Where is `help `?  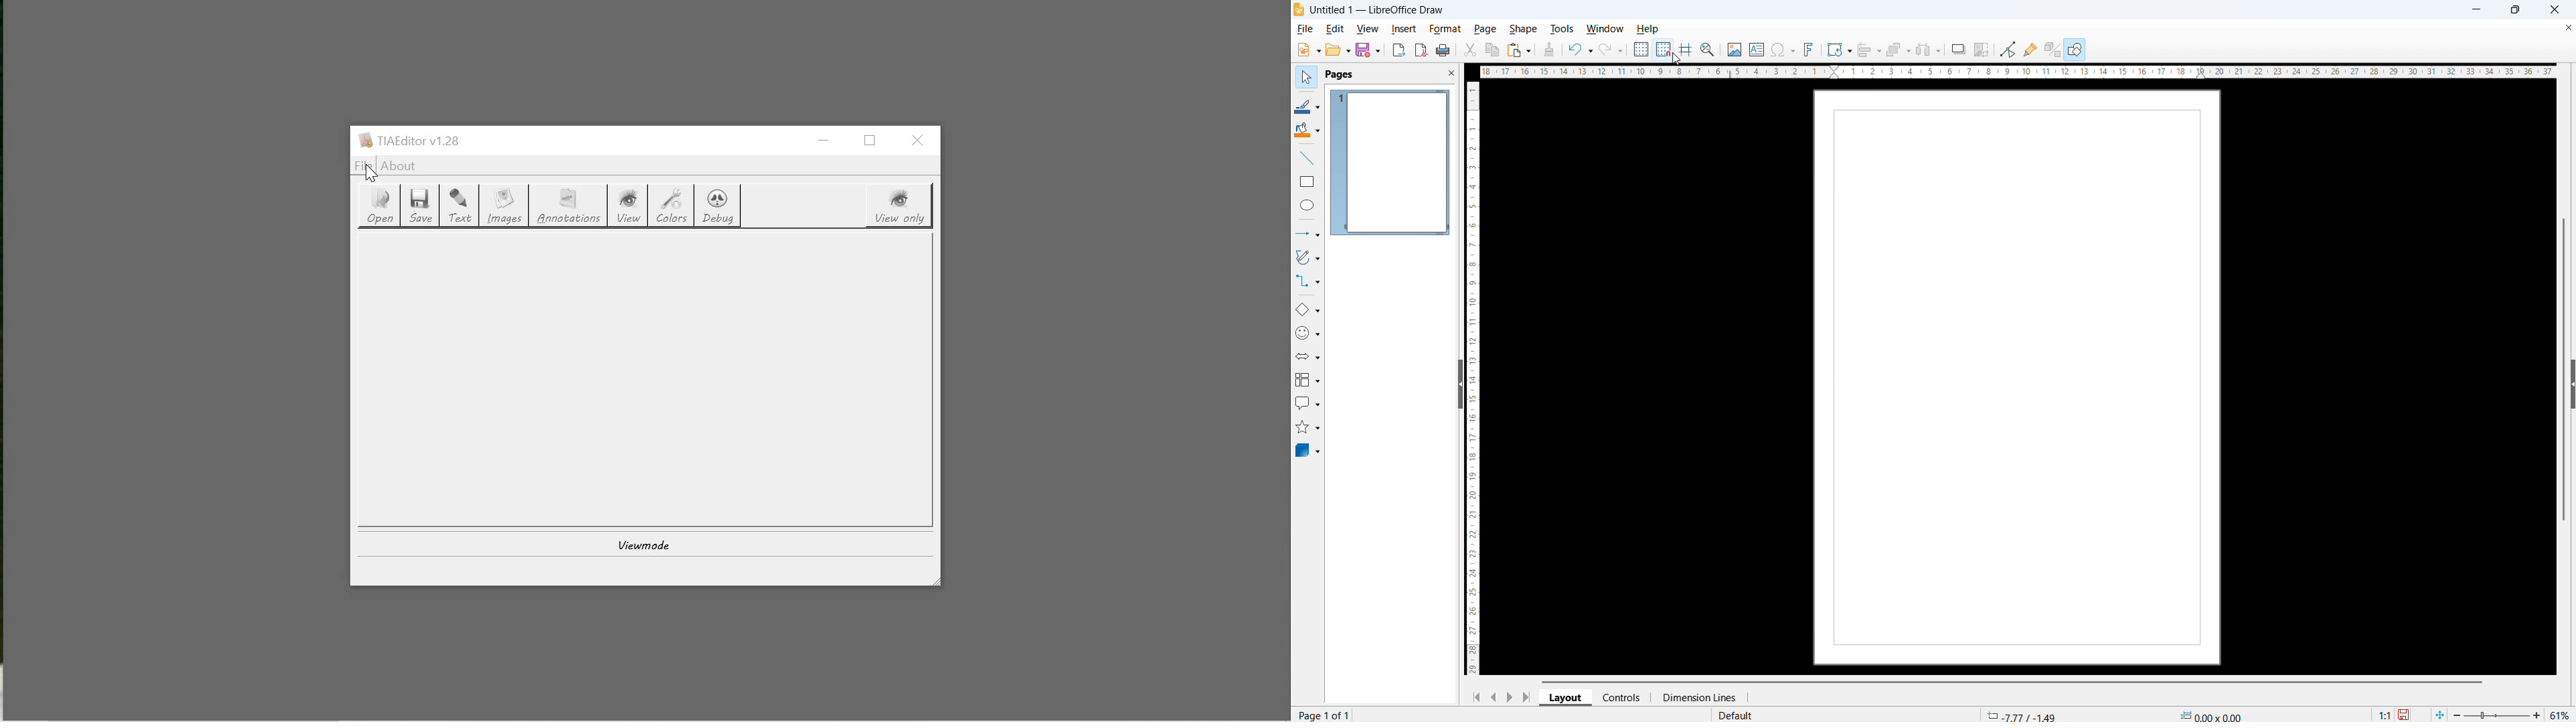
help  is located at coordinates (1647, 29).